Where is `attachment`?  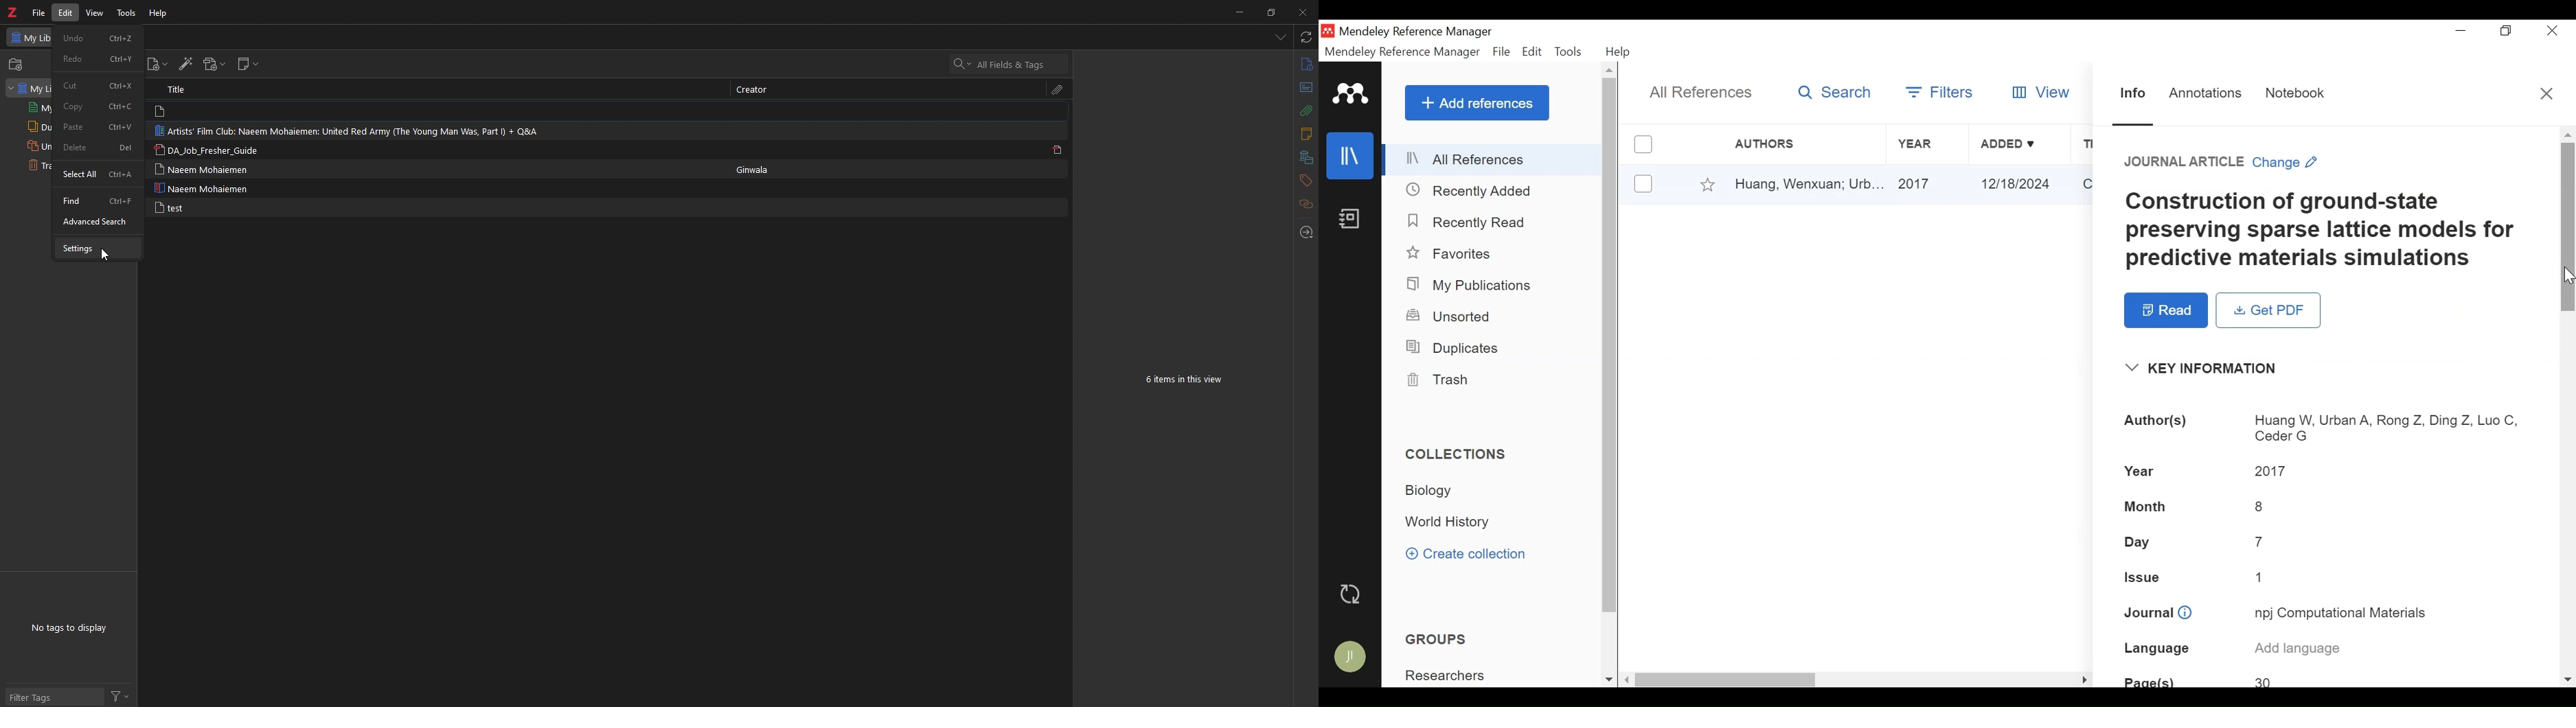
attachment is located at coordinates (1305, 111).